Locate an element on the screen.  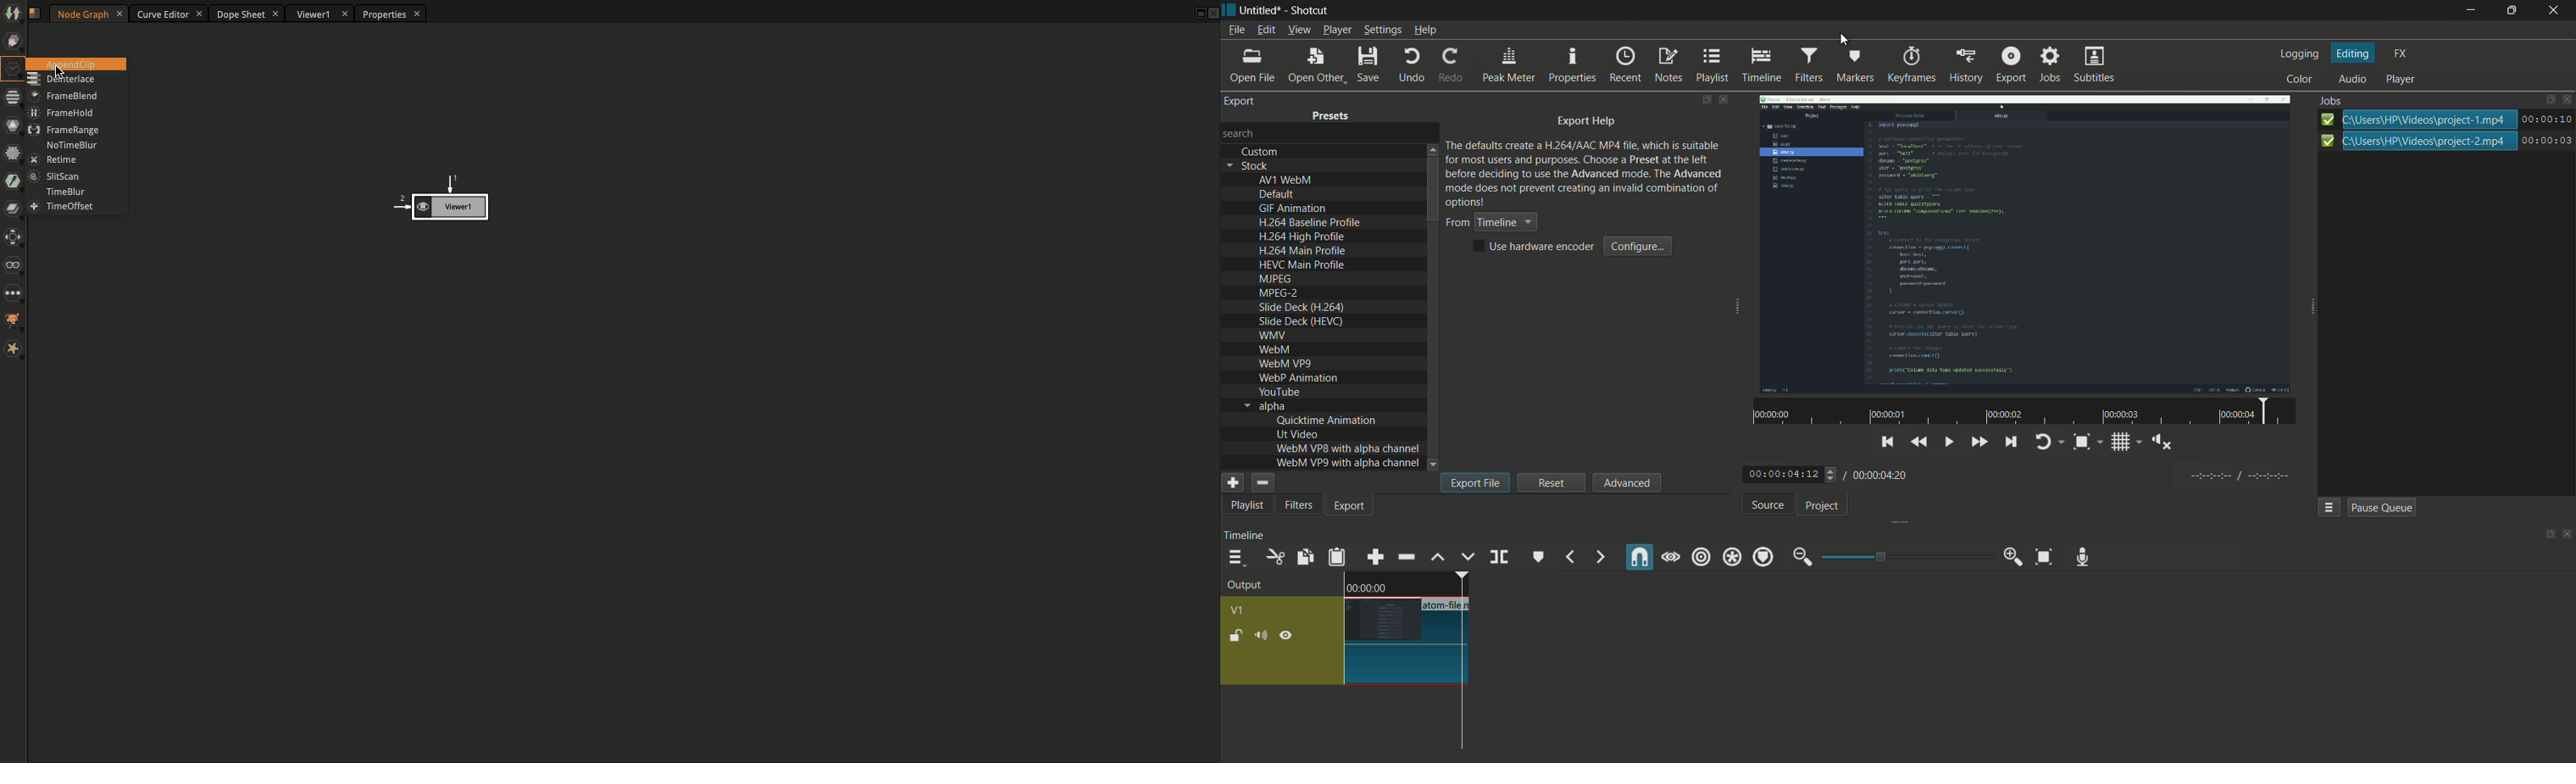
create or edit marker is located at coordinates (1537, 558).